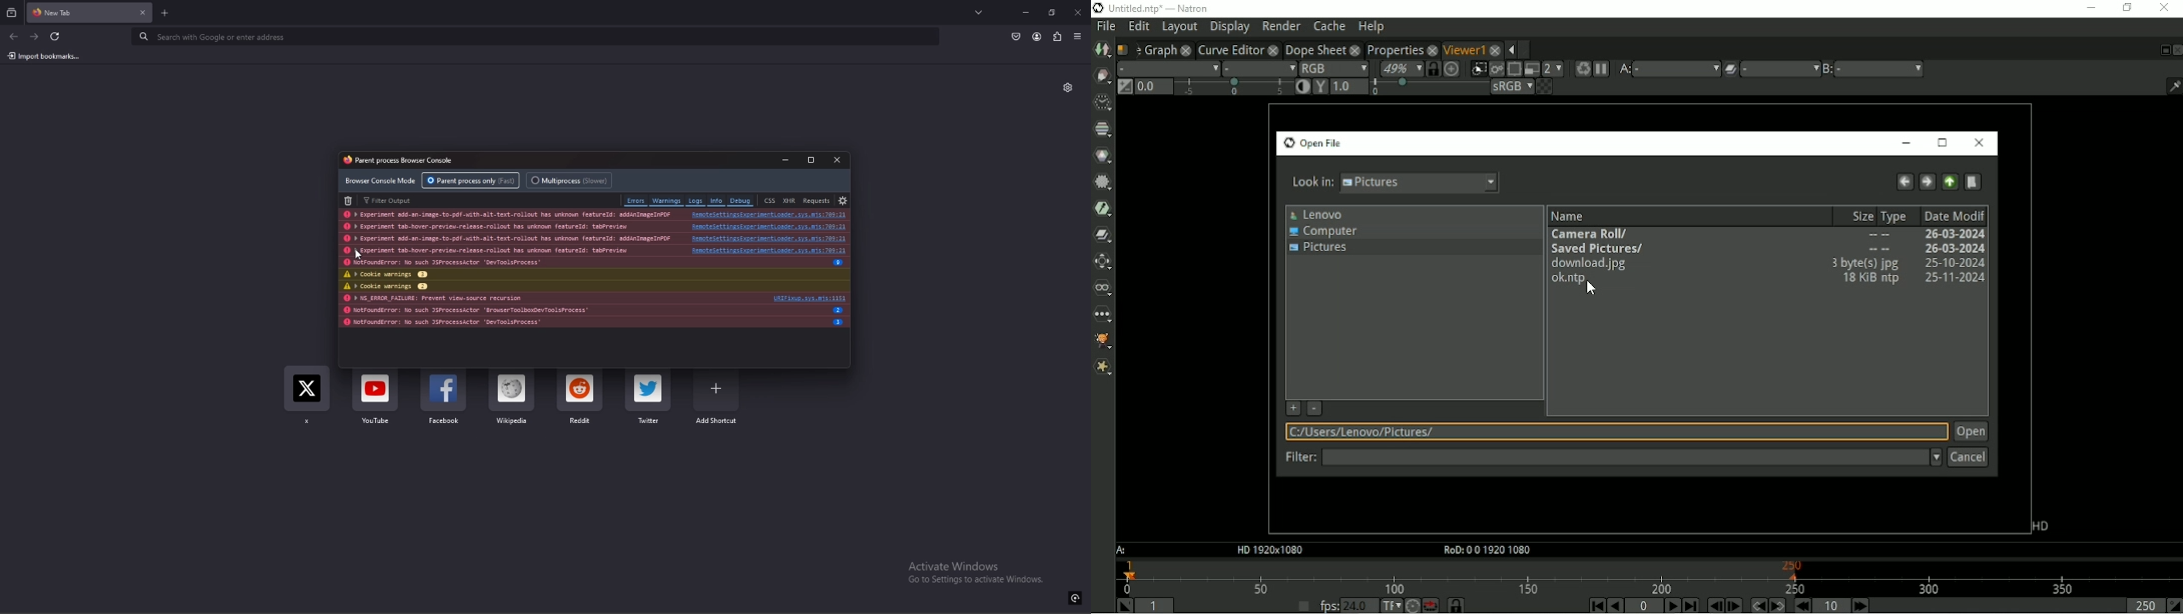 The width and height of the screenshot is (2184, 616). What do you see at coordinates (769, 226) in the screenshot?
I see `source` at bounding box center [769, 226].